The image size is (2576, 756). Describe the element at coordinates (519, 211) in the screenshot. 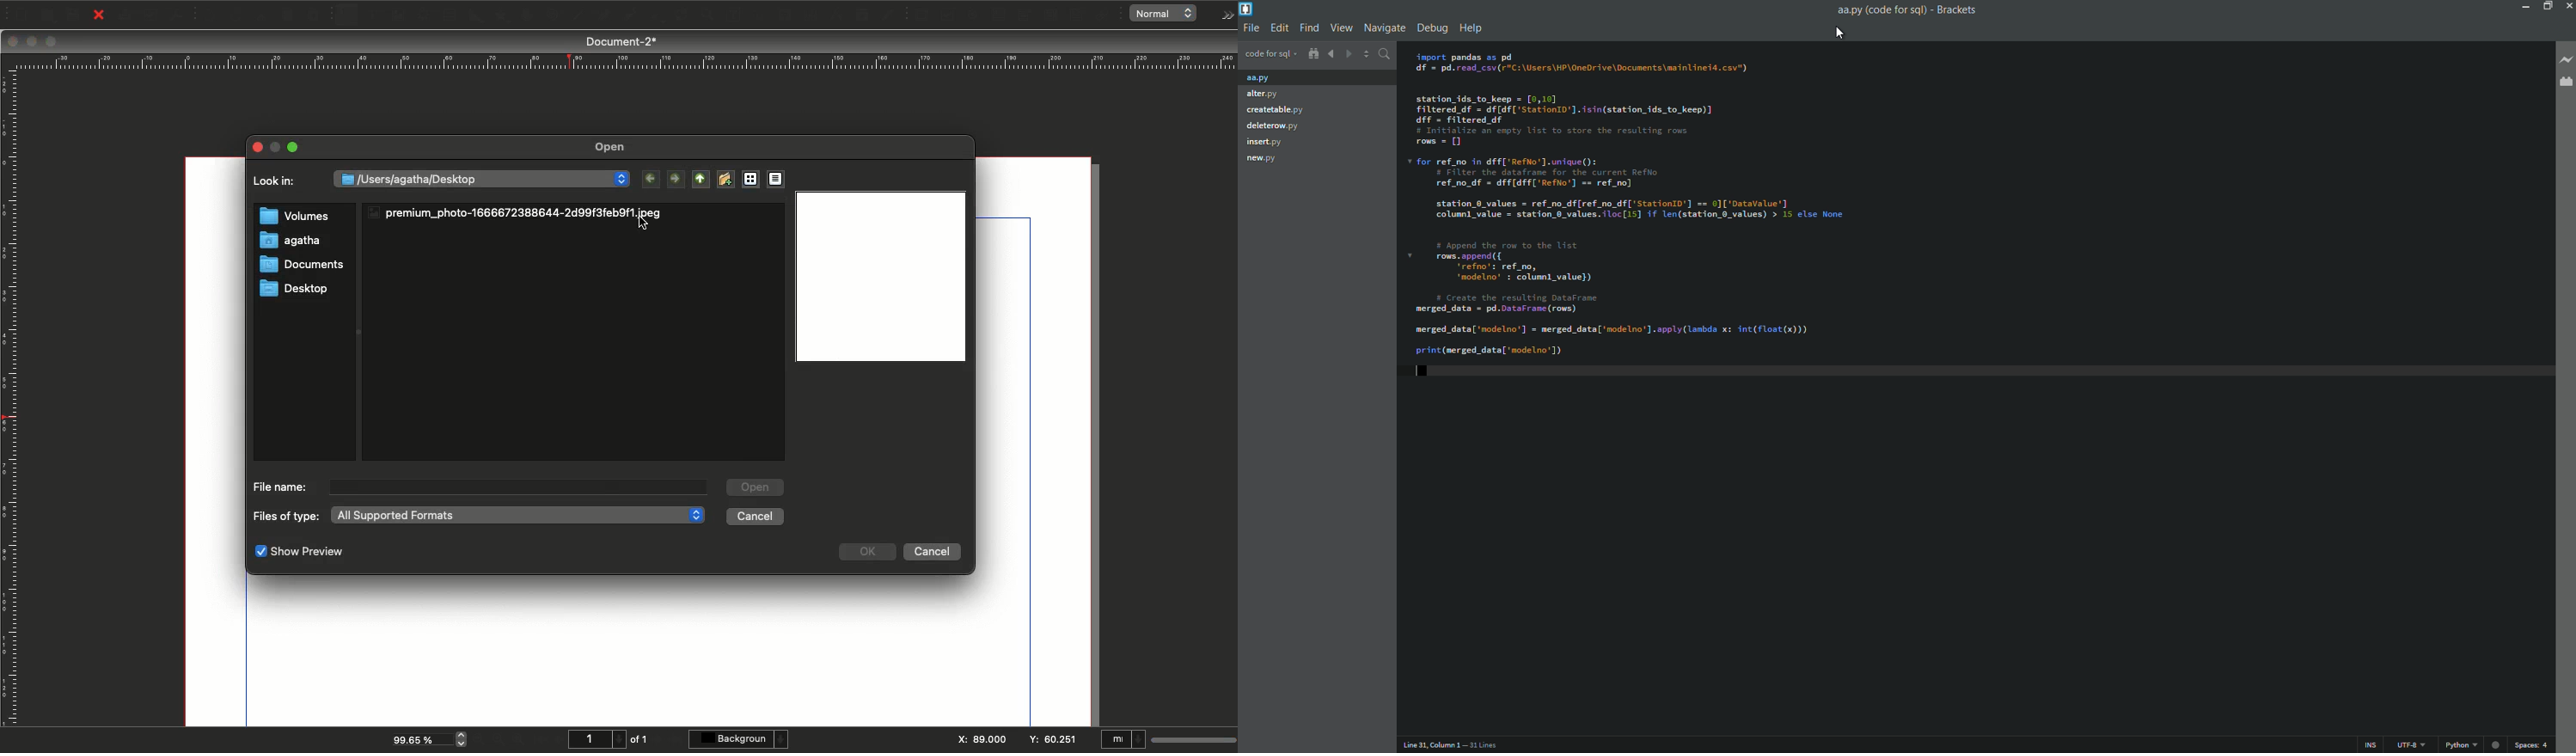

I see `premium_photo-1666672388644-2d99f3feb9f1.jpeg` at that location.